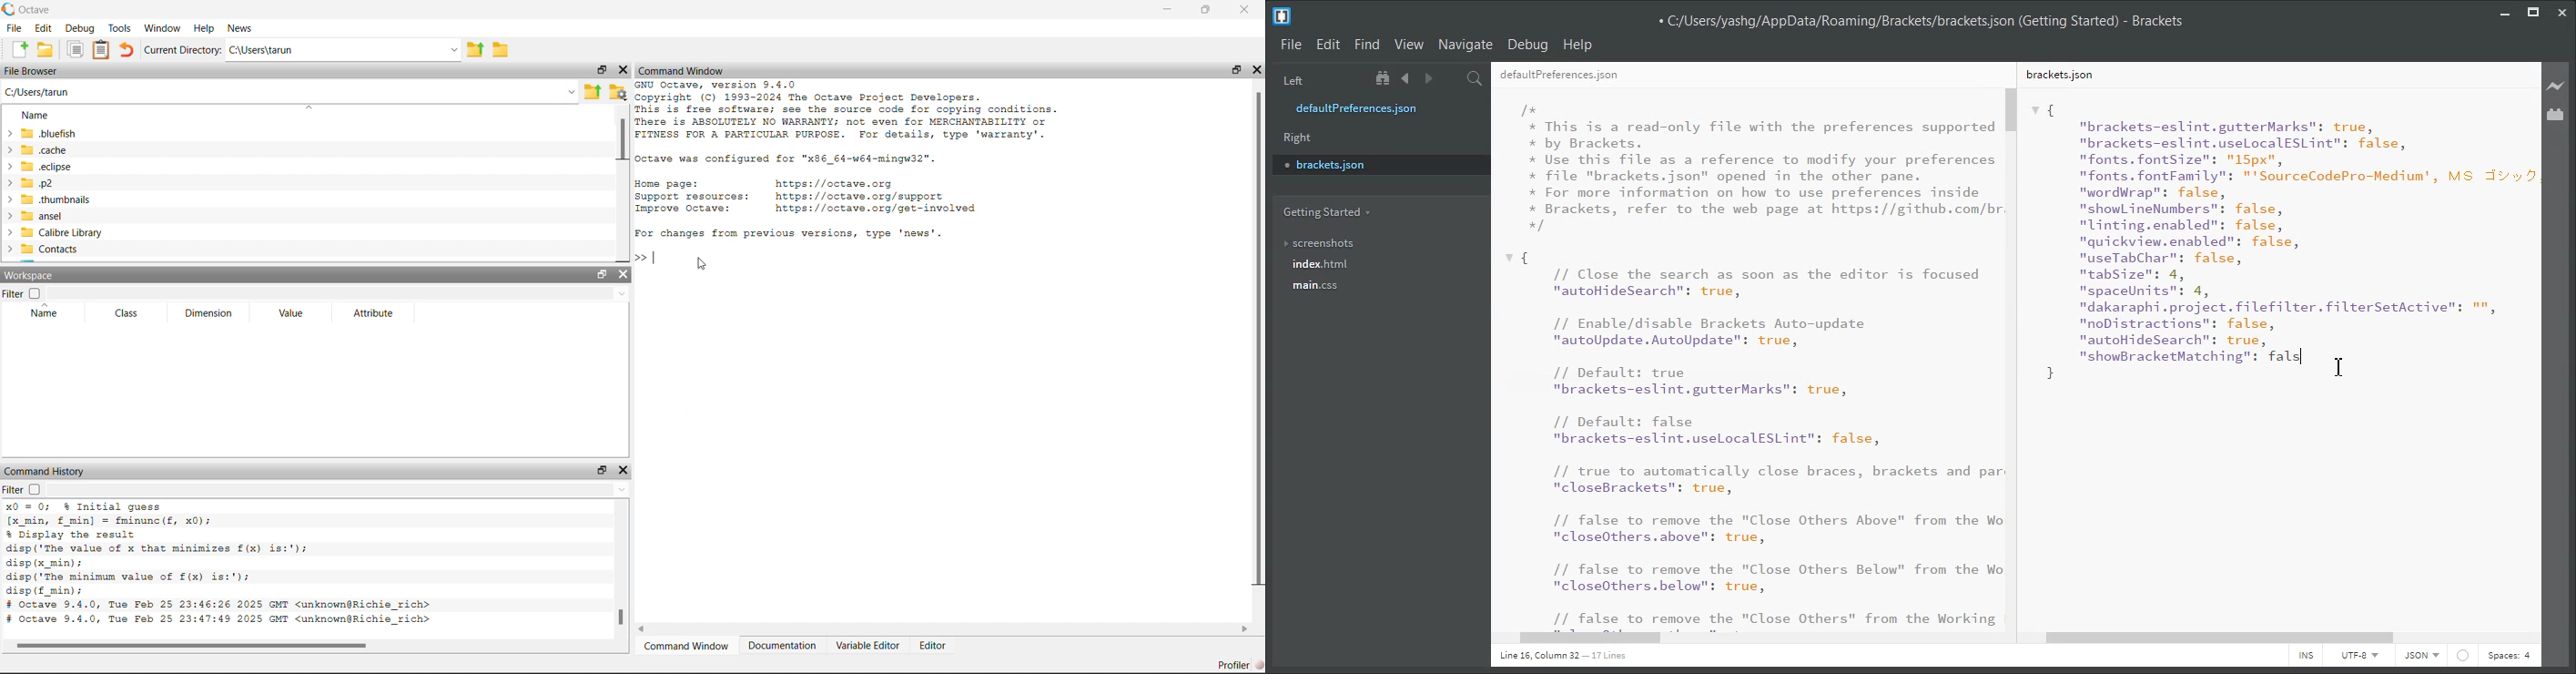  What do you see at coordinates (625, 69) in the screenshot?
I see `Close` at bounding box center [625, 69].